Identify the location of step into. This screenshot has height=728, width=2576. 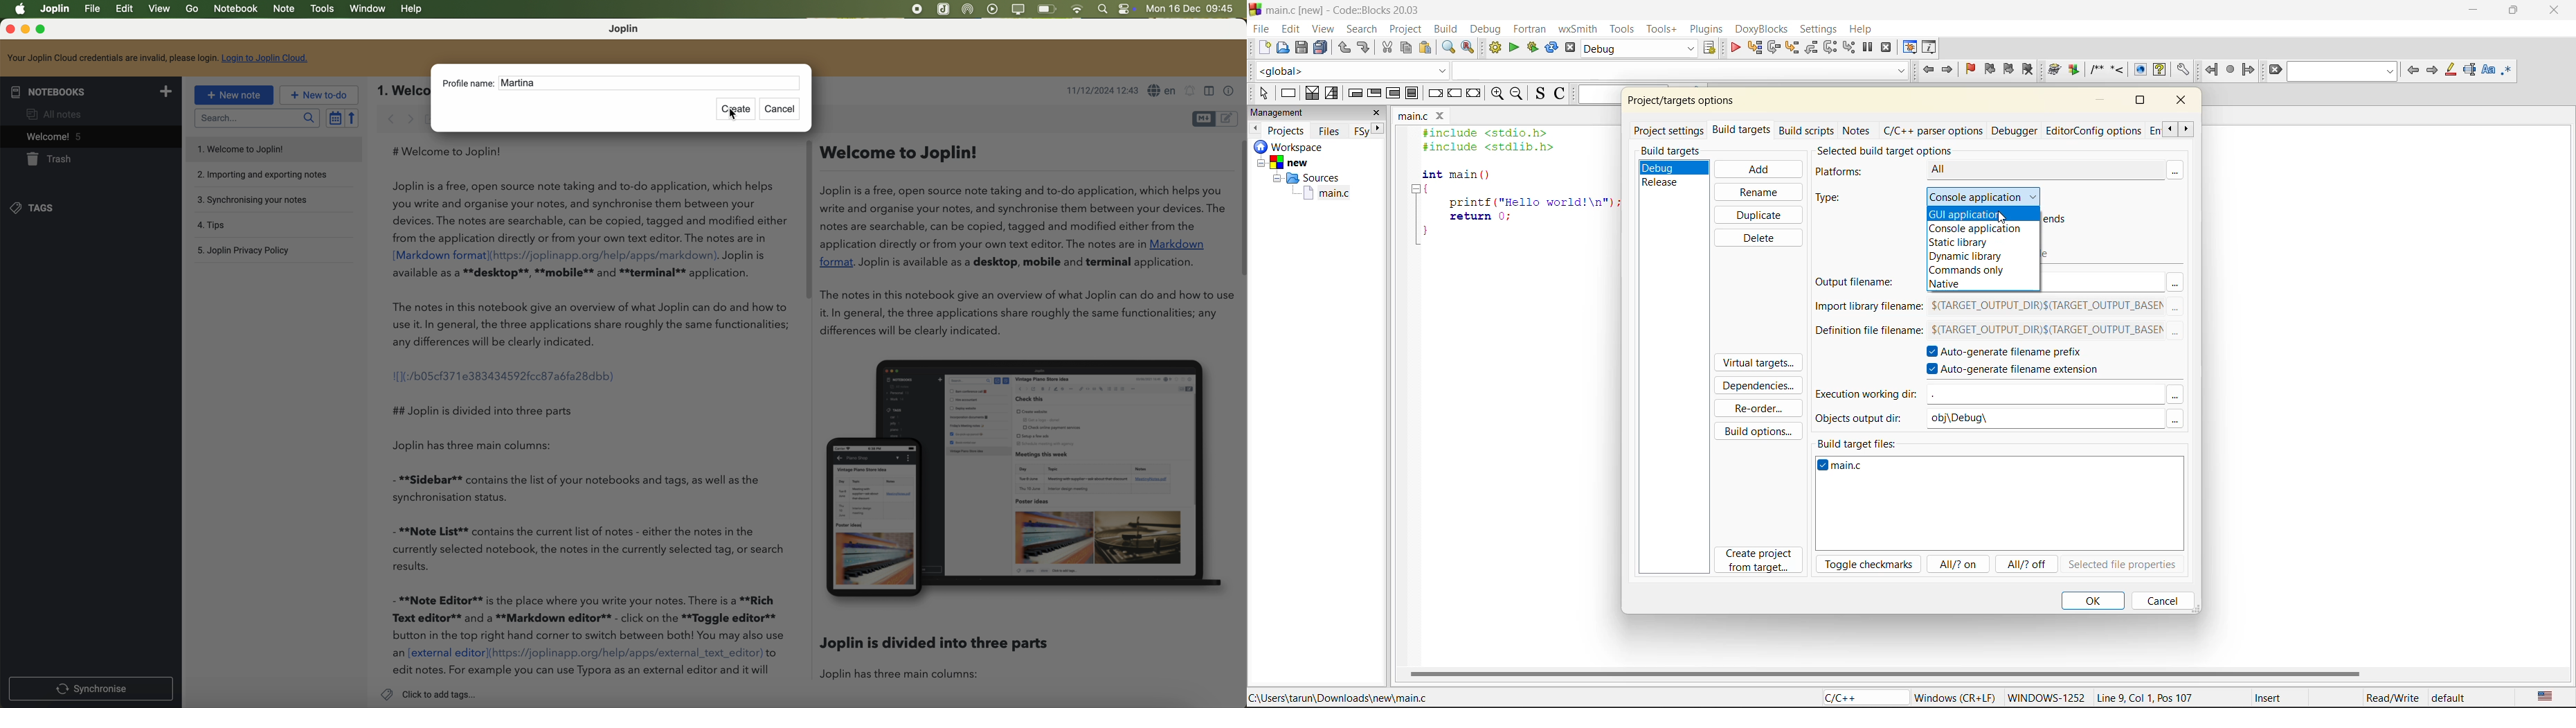
(1793, 48).